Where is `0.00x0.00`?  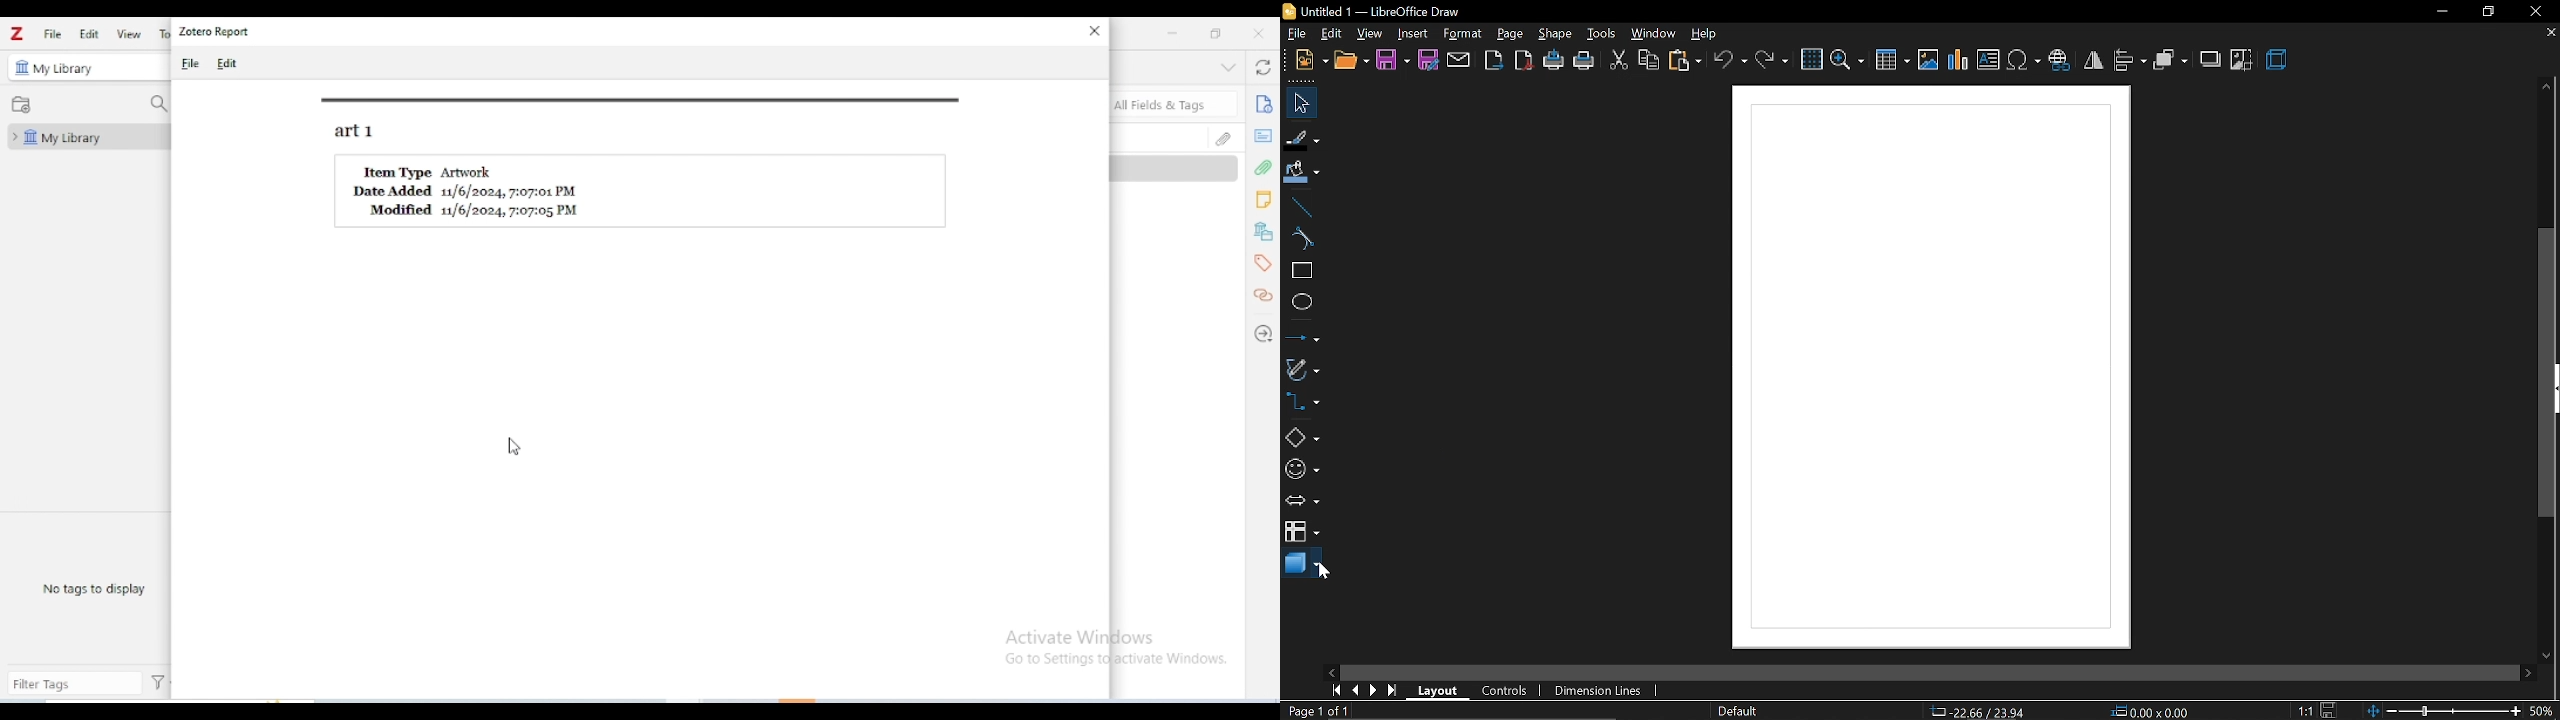
0.00x0.00 is located at coordinates (2154, 712).